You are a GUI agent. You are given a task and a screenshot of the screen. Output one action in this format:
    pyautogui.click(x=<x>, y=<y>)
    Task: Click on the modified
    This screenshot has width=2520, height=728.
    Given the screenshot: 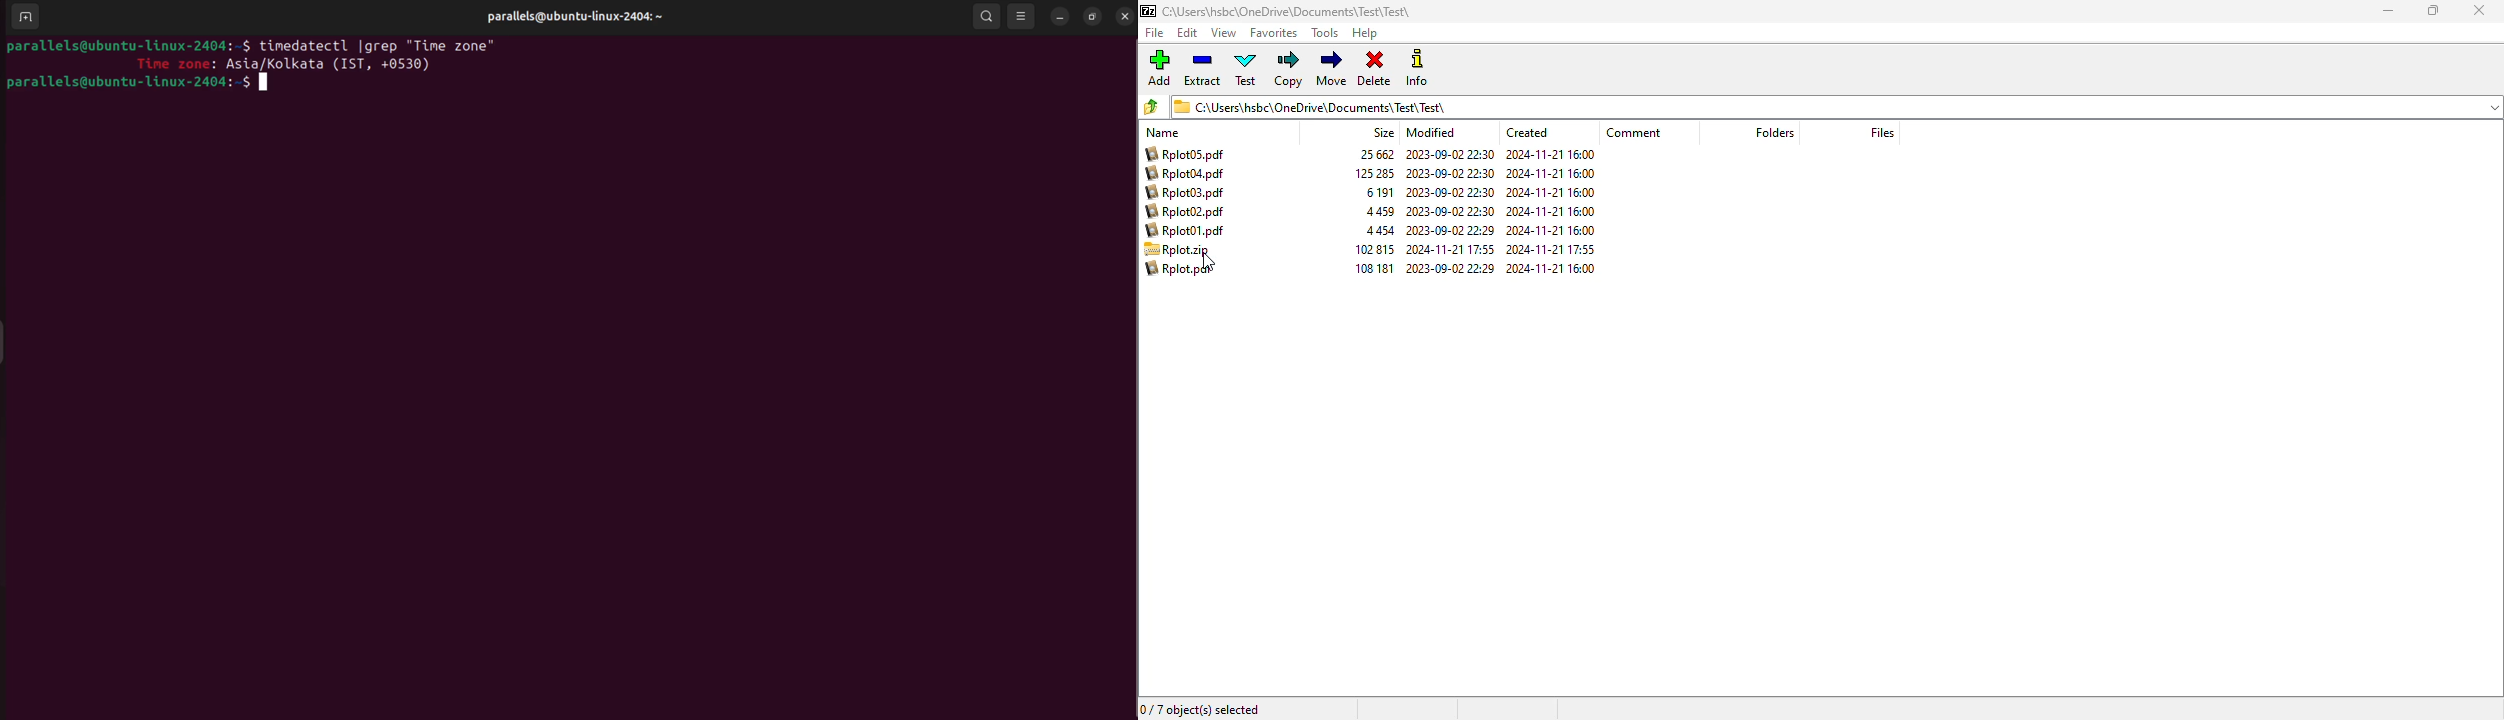 What is the action you would take?
    pyautogui.click(x=1430, y=132)
    